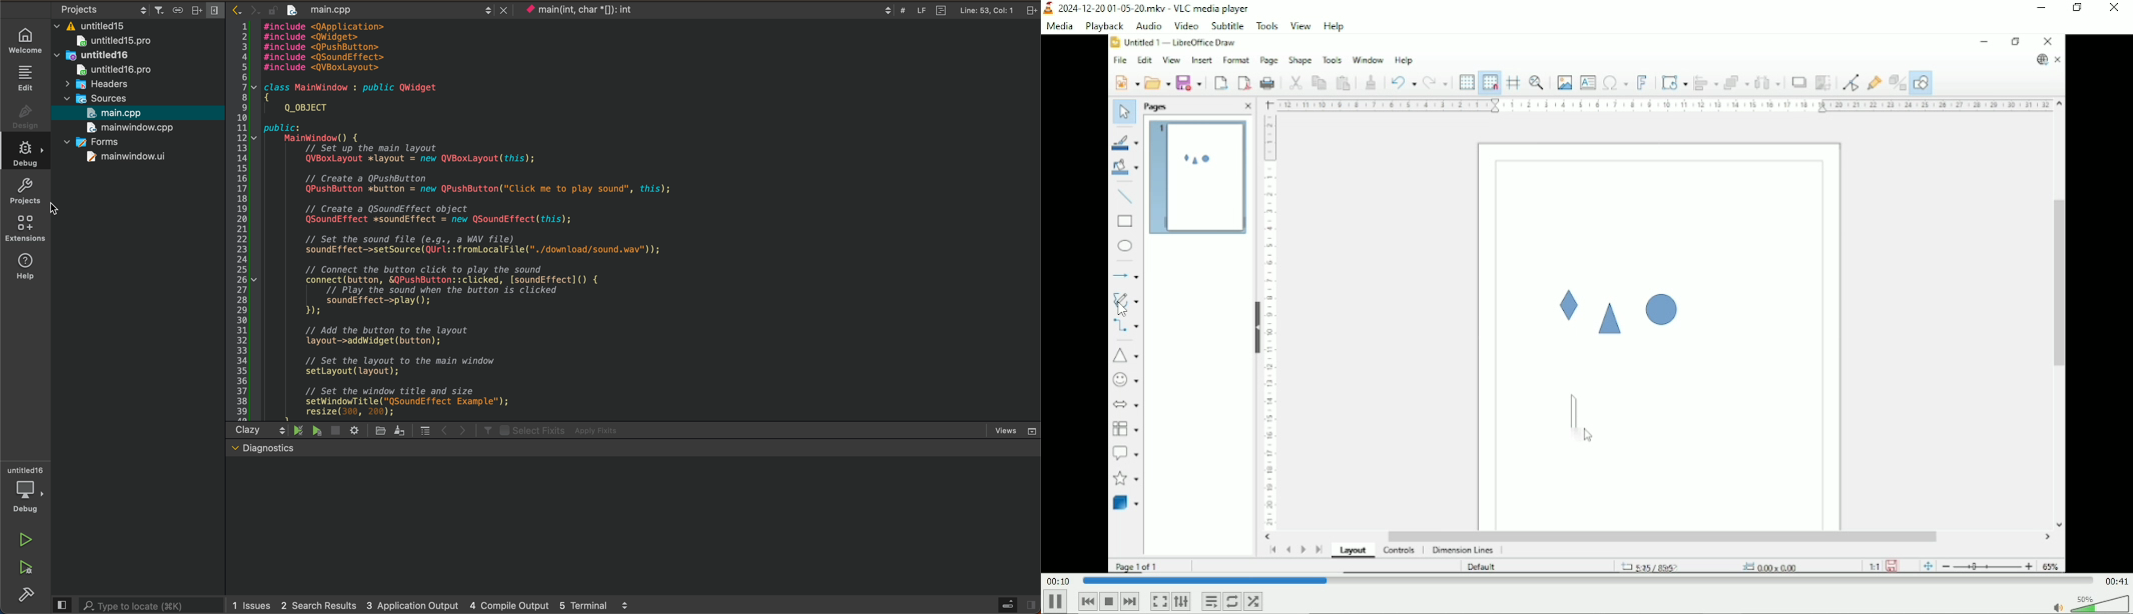  I want to click on Tools, so click(1267, 25).